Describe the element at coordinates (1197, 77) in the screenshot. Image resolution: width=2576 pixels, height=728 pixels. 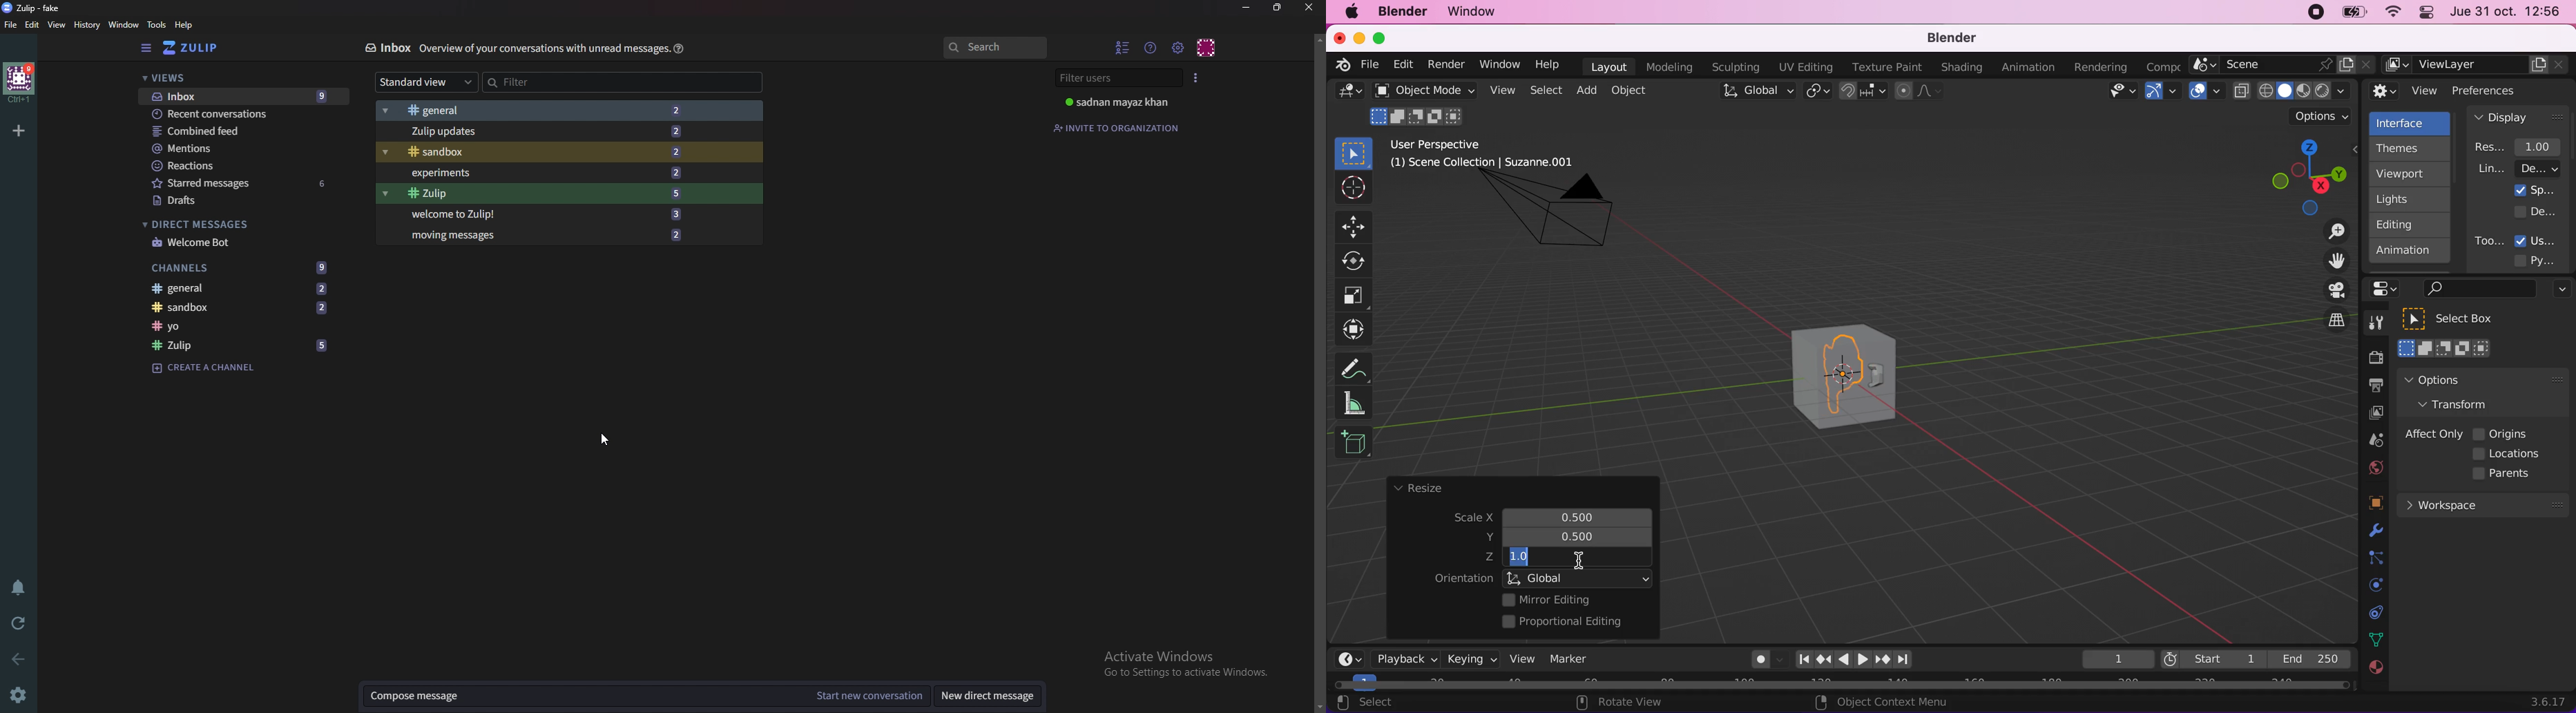
I see `User list style` at that location.